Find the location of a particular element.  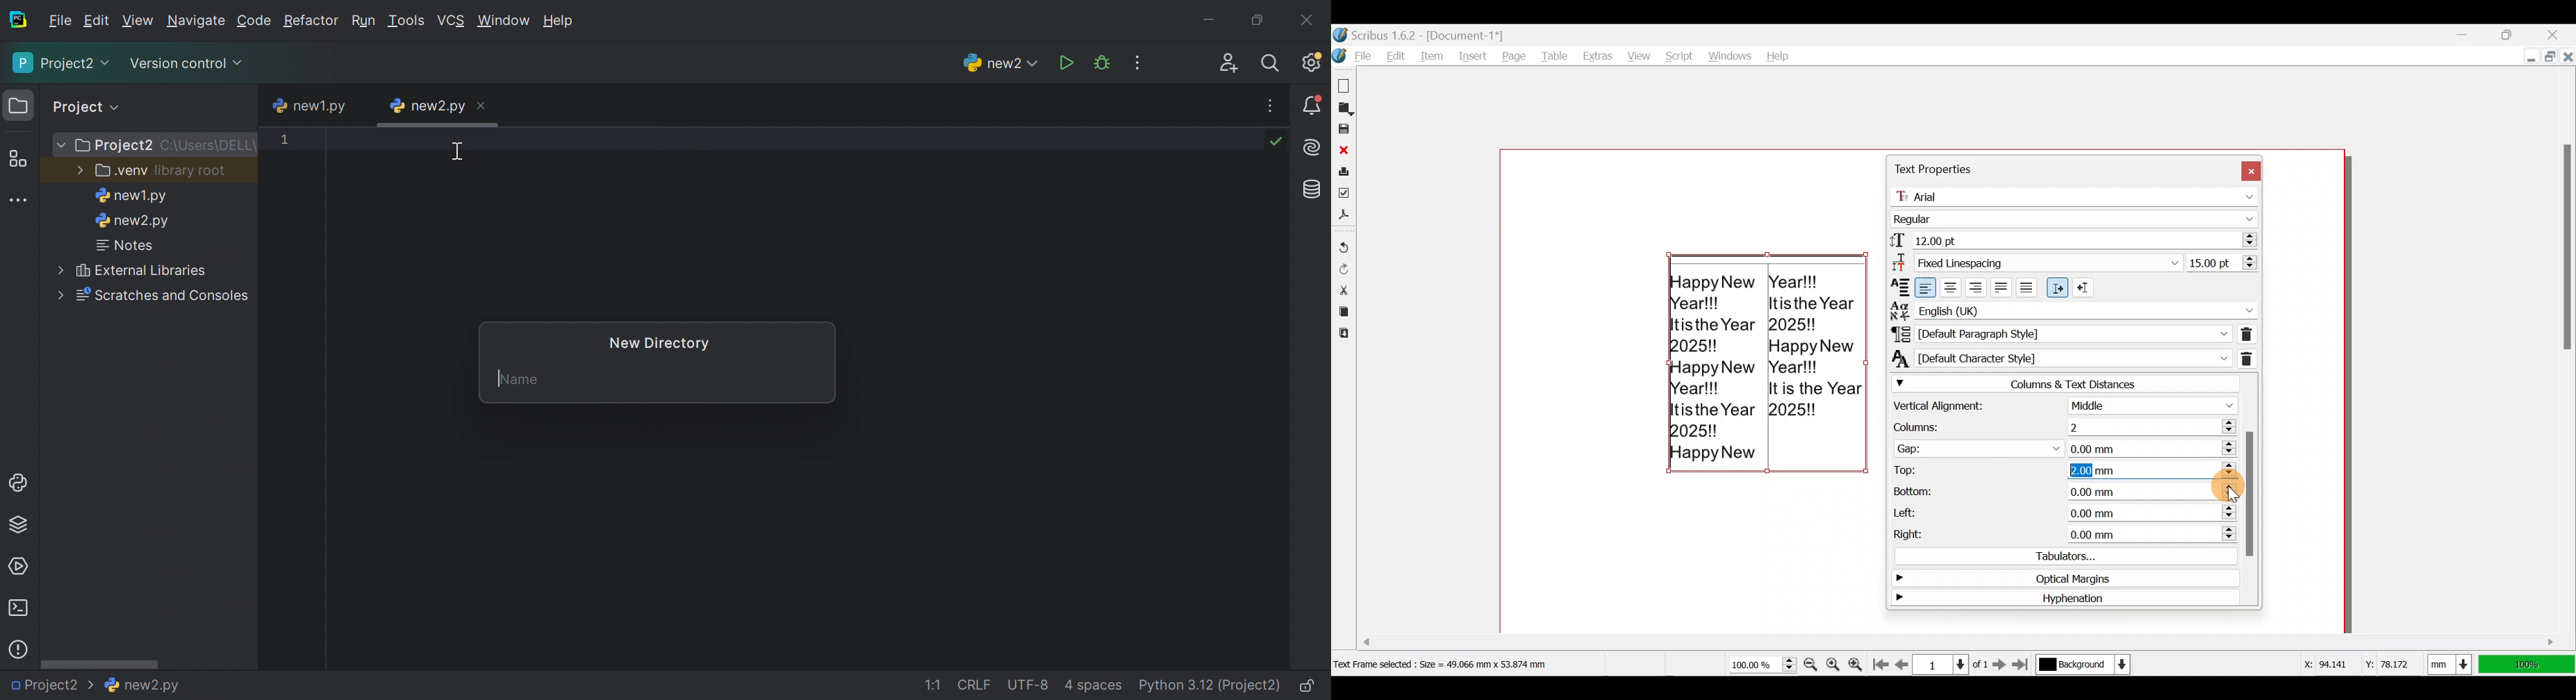

Undo is located at coordinates (1346, 240).